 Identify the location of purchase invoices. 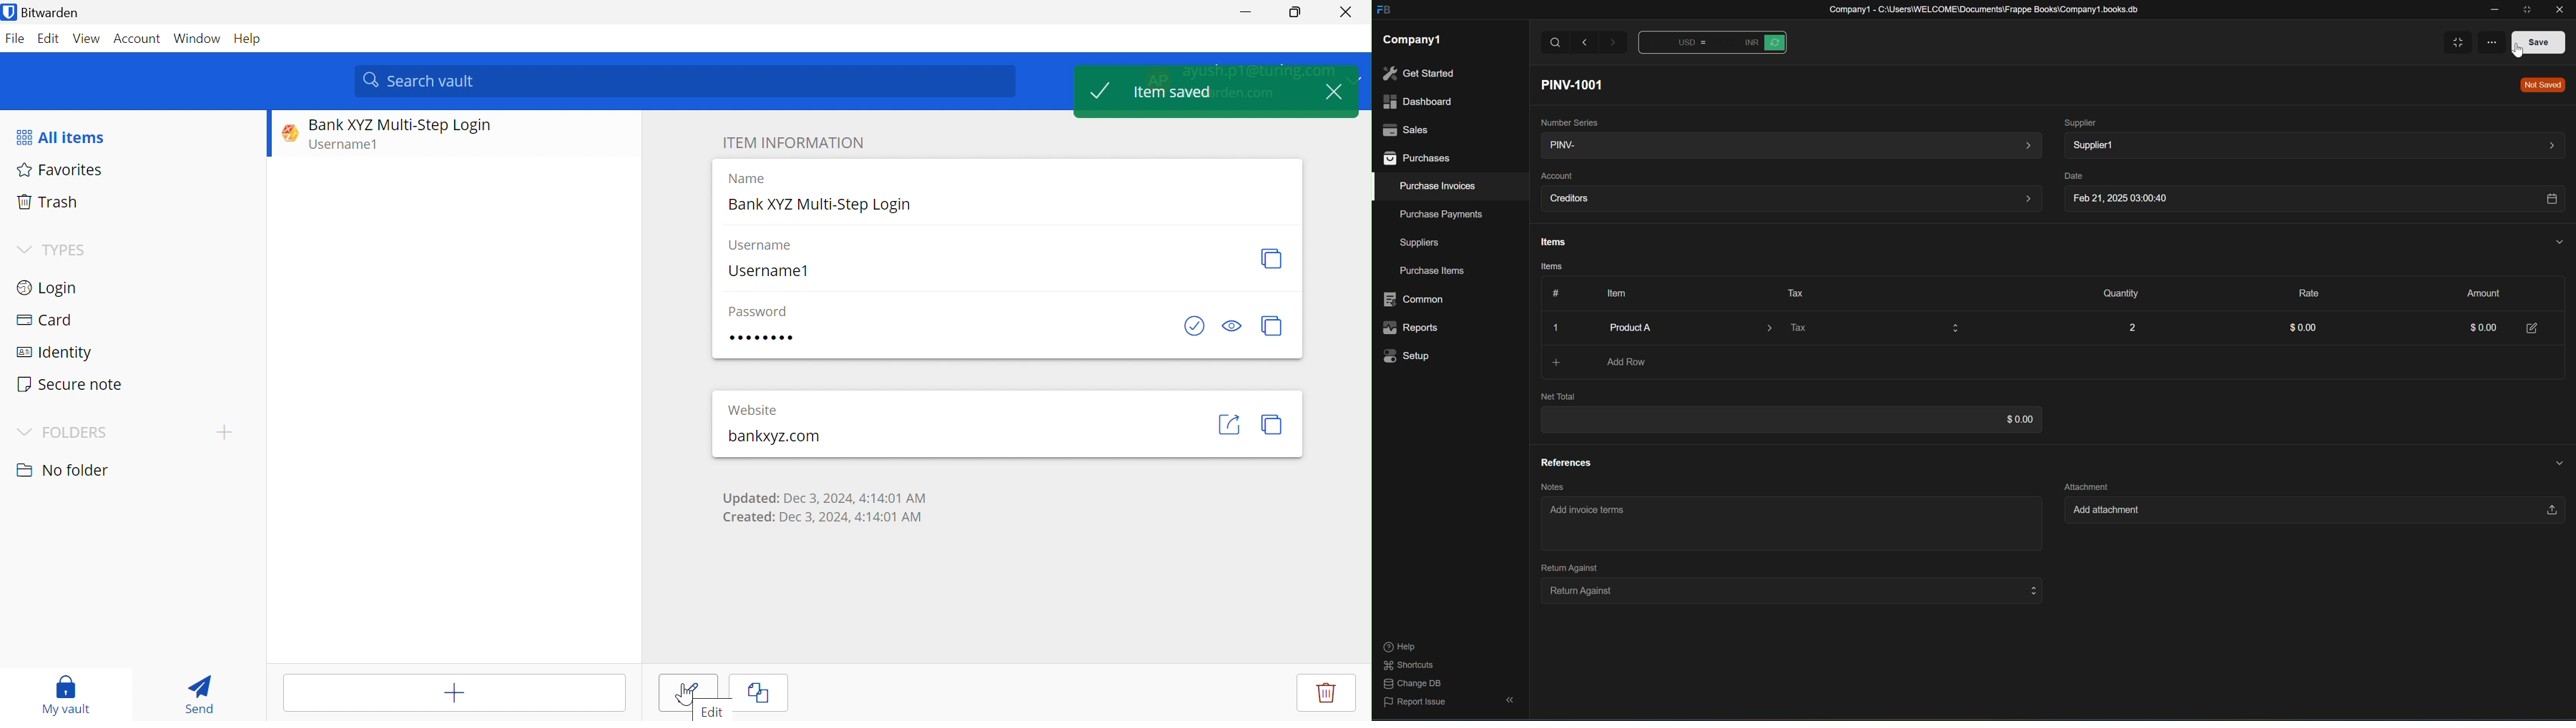
(1439, 186).